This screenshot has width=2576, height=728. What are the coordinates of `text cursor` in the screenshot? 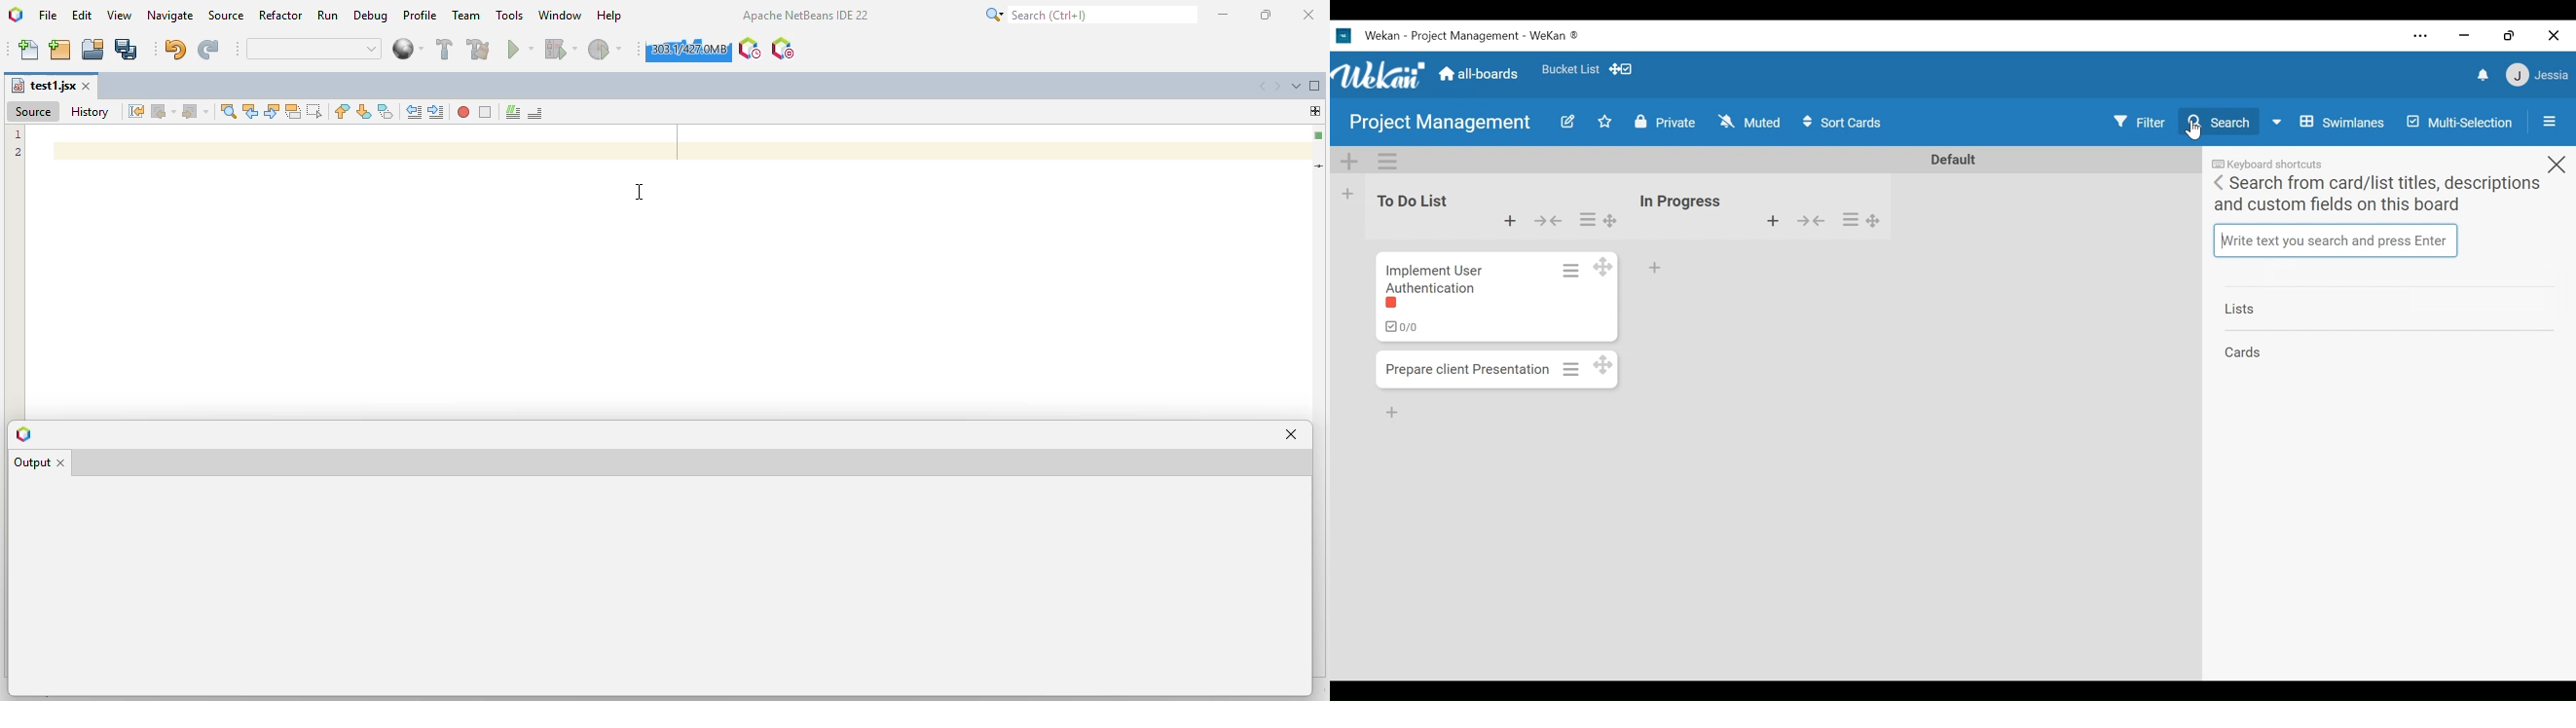 It's located at (2218, 239).